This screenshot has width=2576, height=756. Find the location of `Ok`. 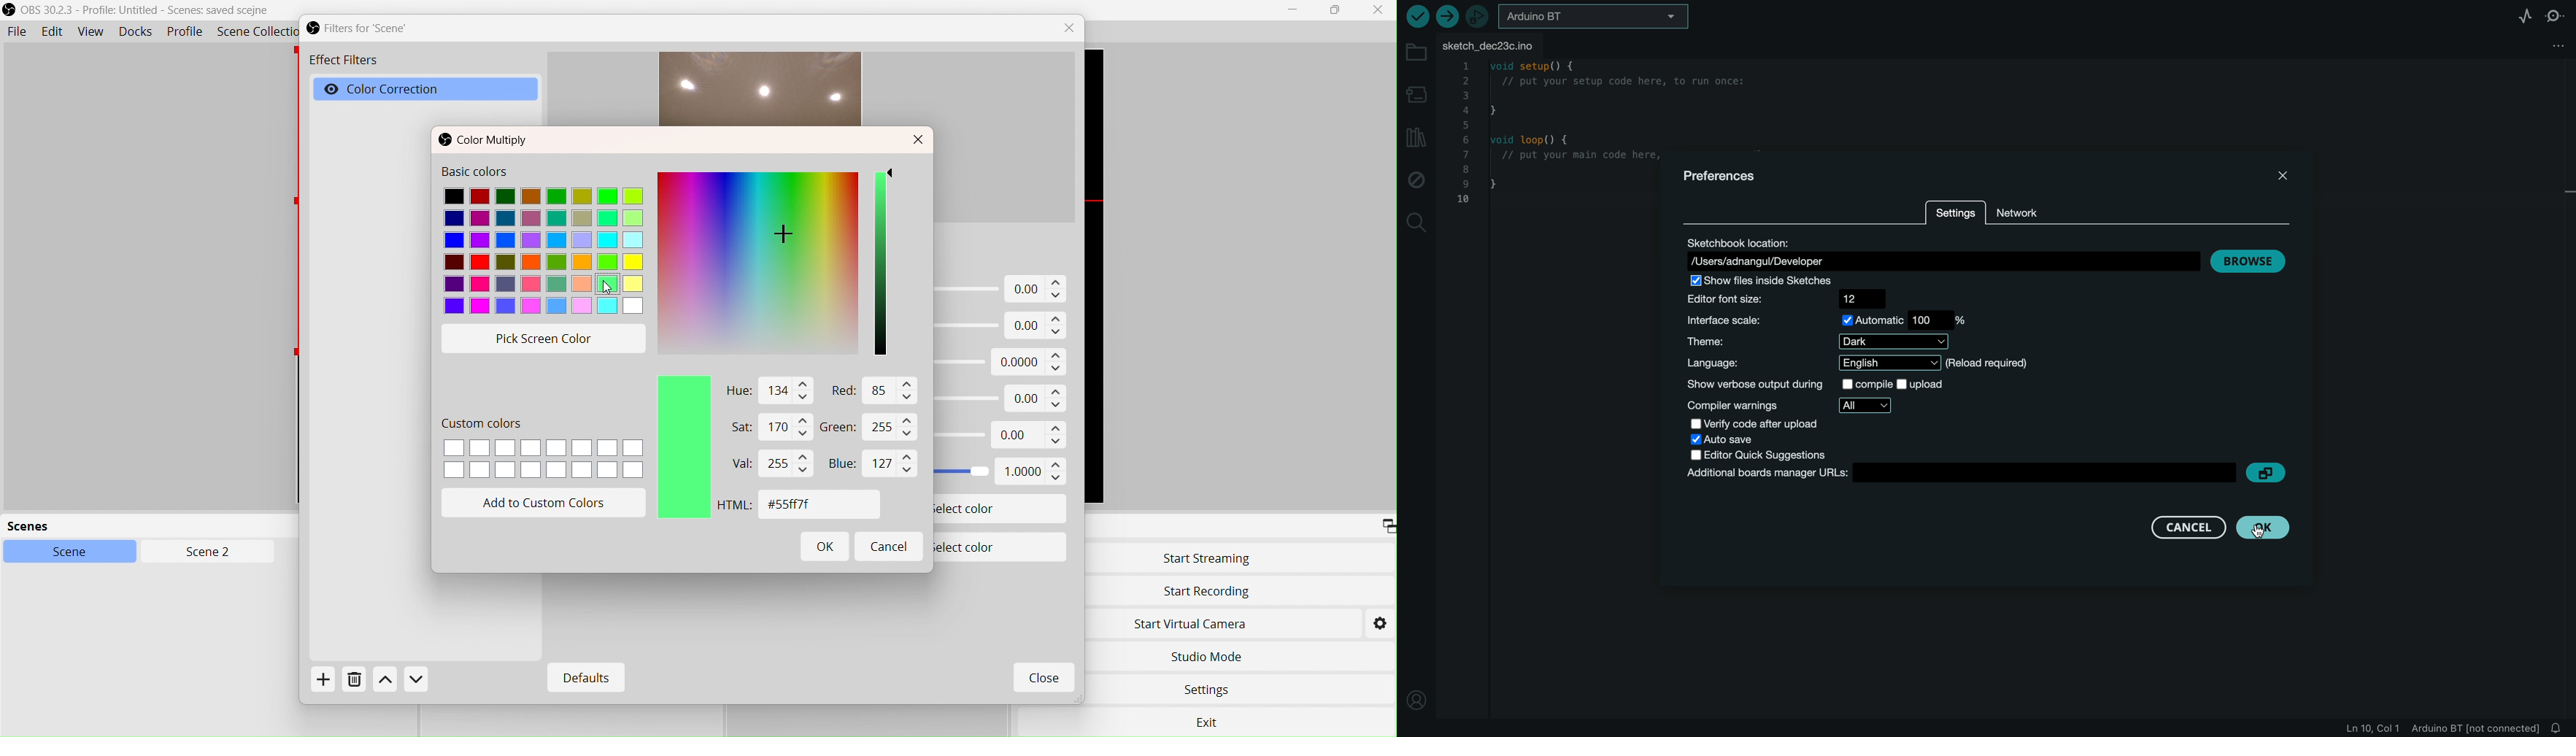

Ok is located at coordinates (826, 549).